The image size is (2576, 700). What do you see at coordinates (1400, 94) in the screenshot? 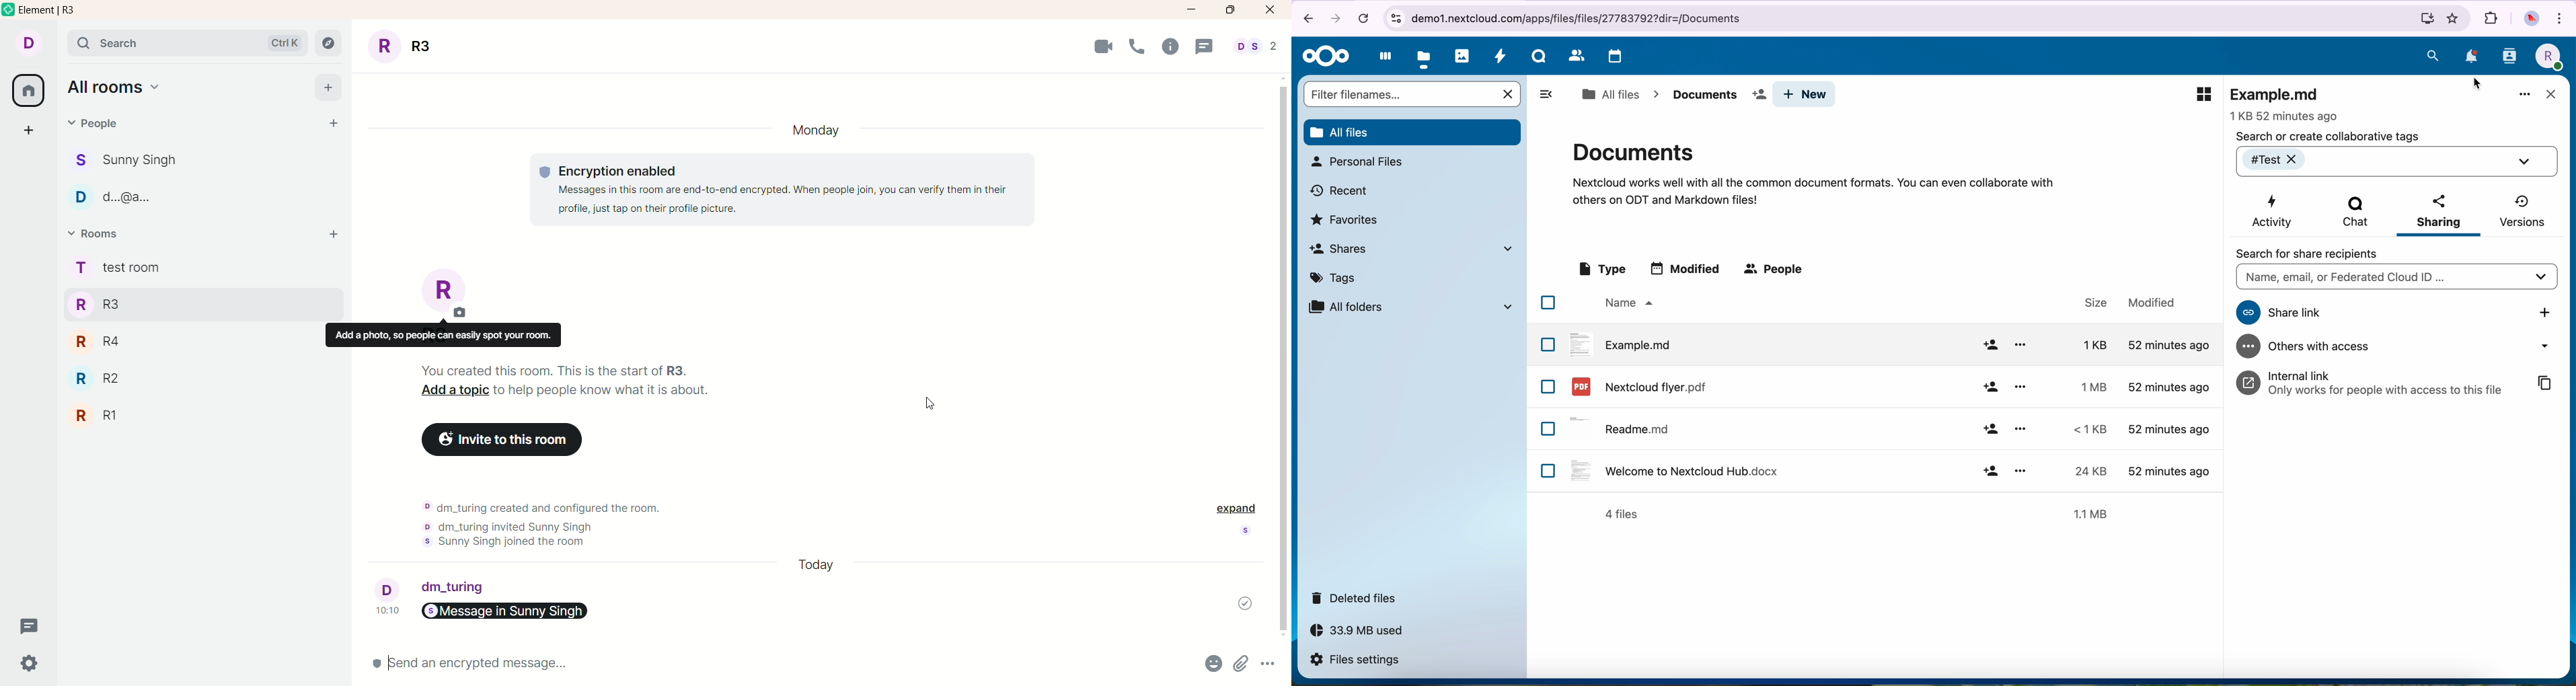
I see `search bar` at bounding box center [1400, 94].